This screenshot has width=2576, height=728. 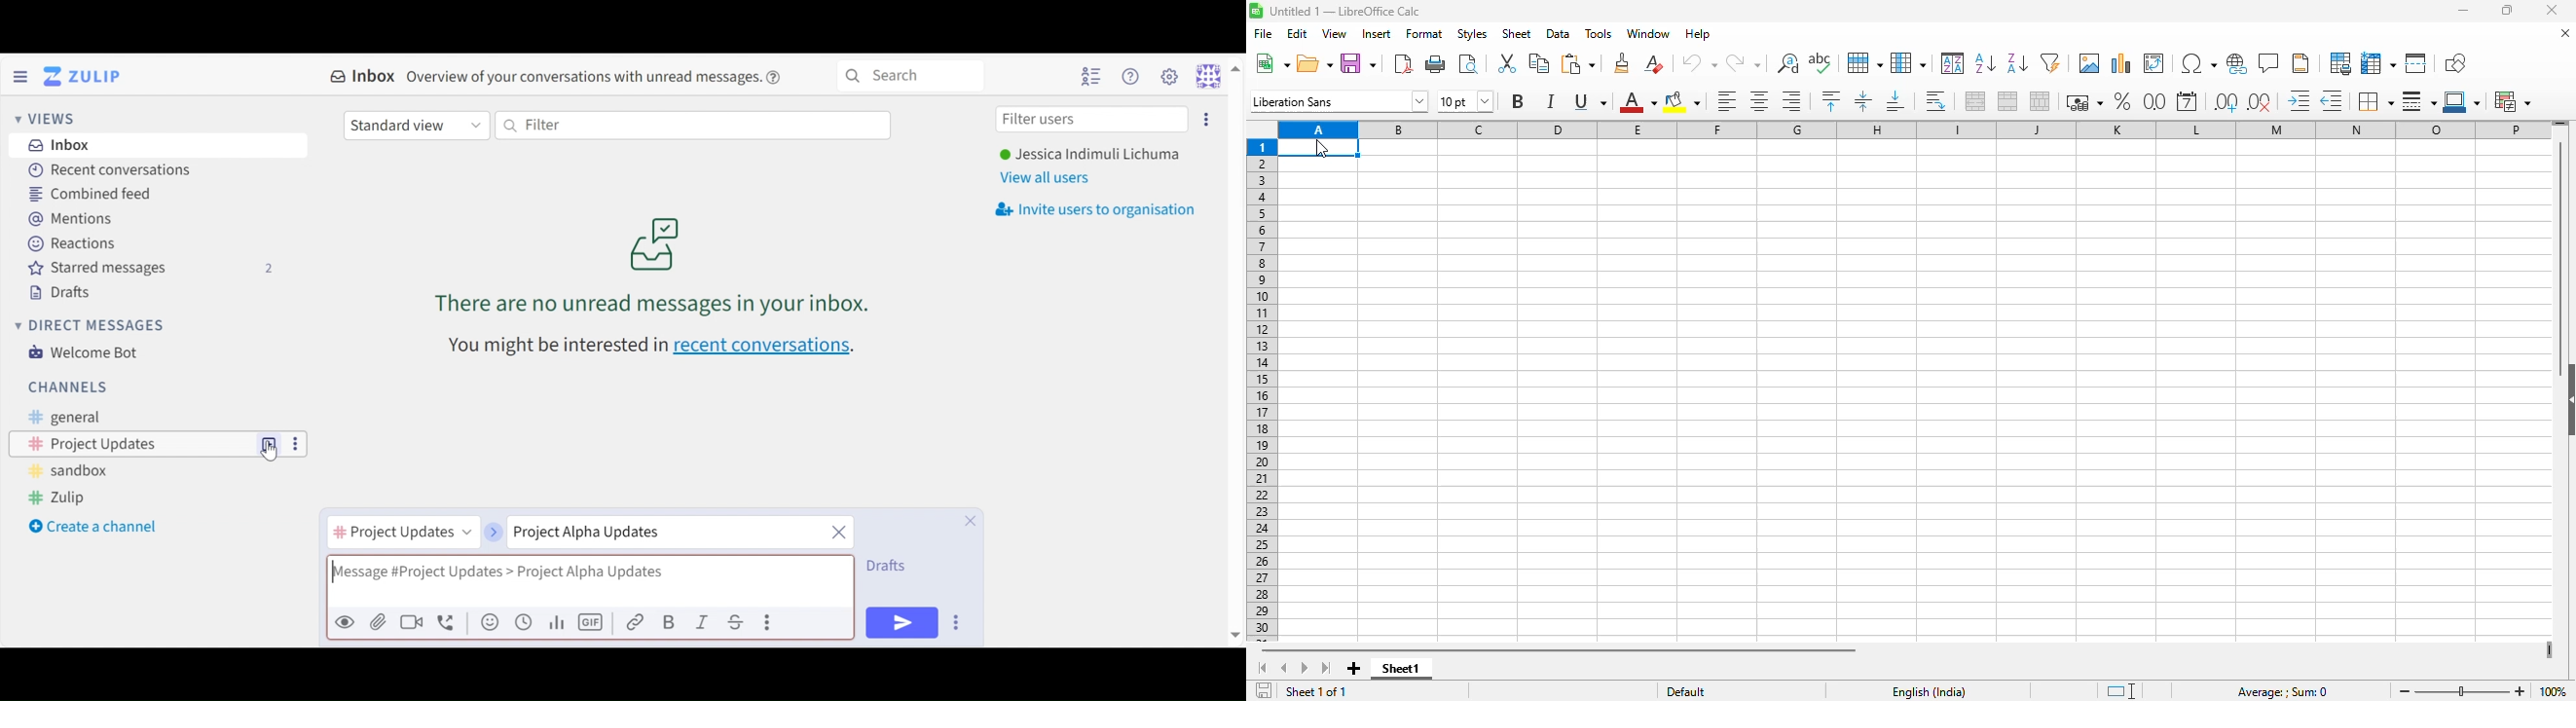 What do you see at coordinates (1577, 64) in the screenshot?
I see `paste` at bounding box center [1577, 64].